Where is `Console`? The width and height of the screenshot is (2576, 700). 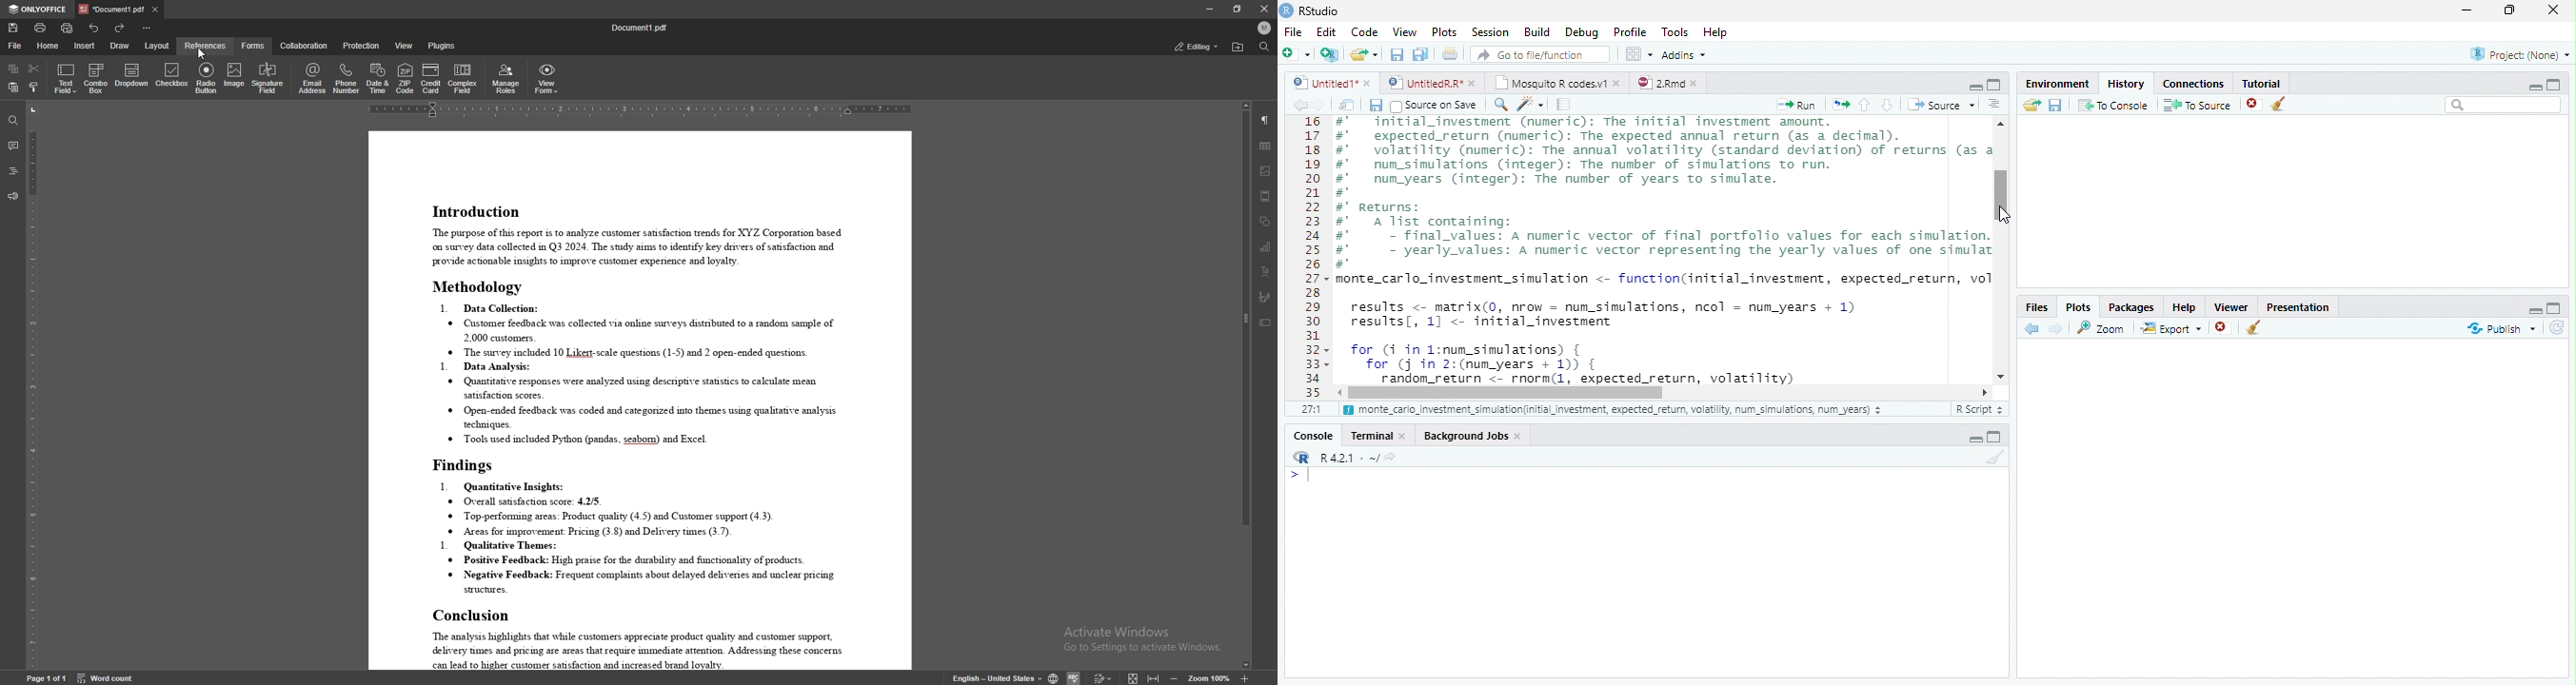 Console is located at coordinates (1314, 435).